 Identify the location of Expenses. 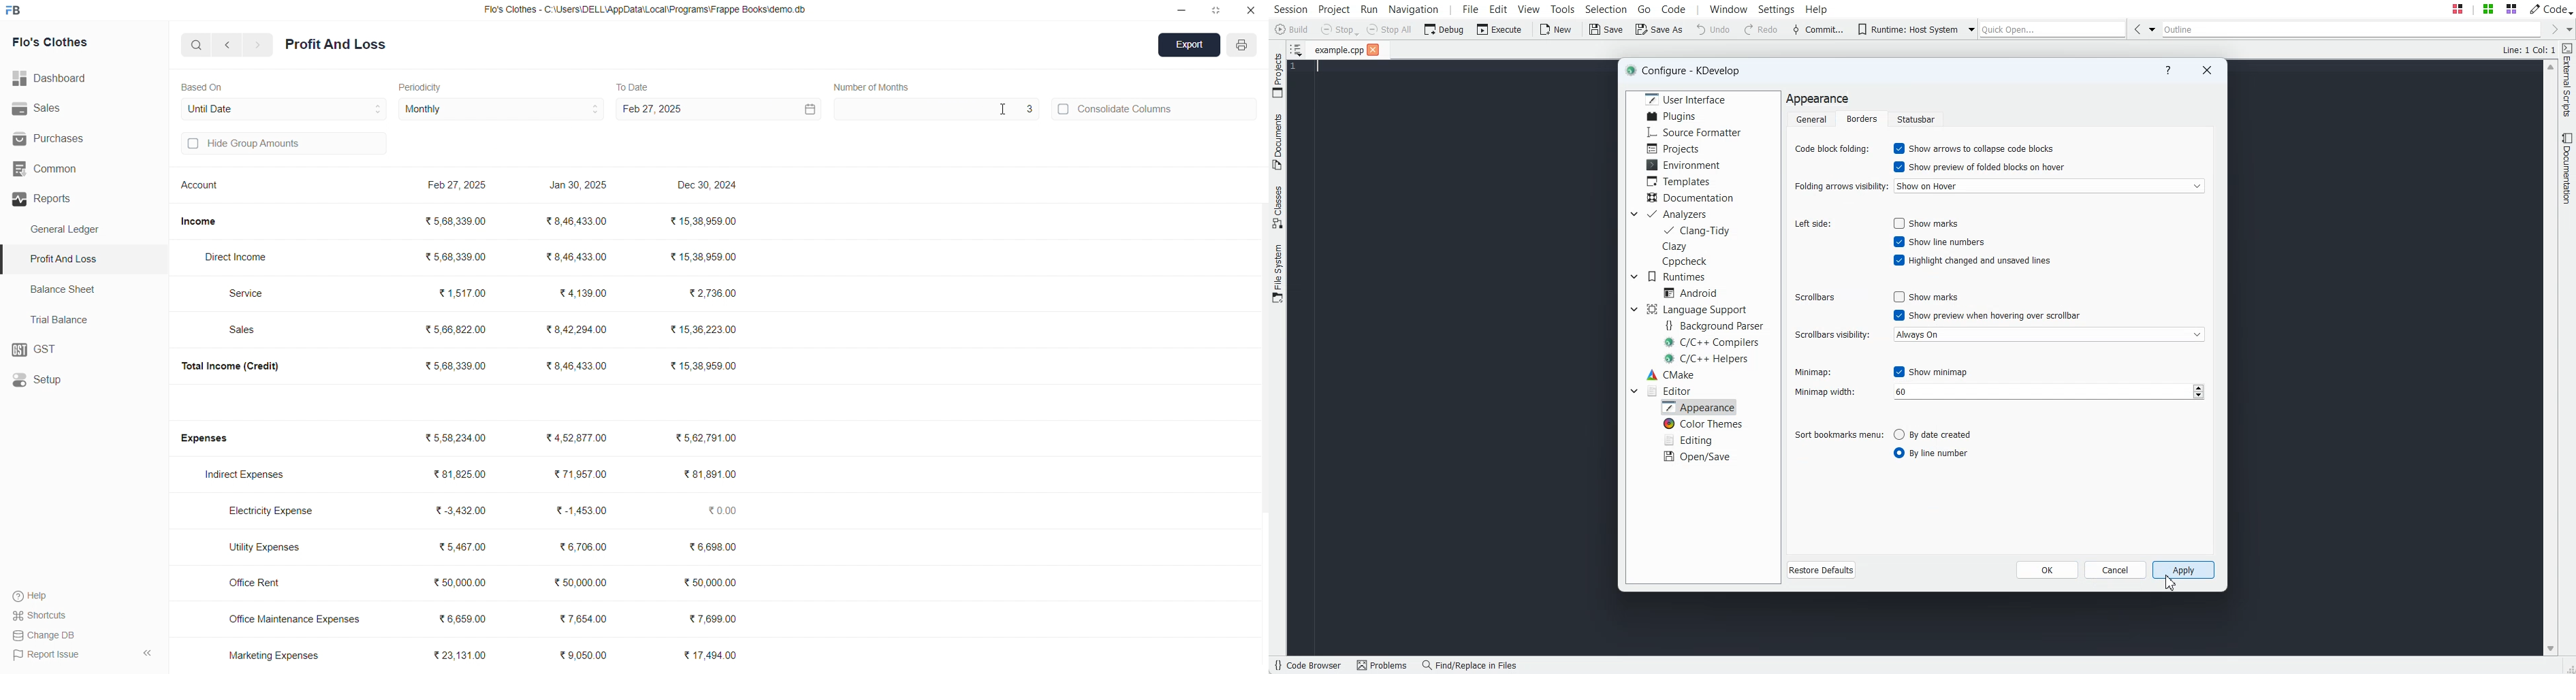
(213, 439).